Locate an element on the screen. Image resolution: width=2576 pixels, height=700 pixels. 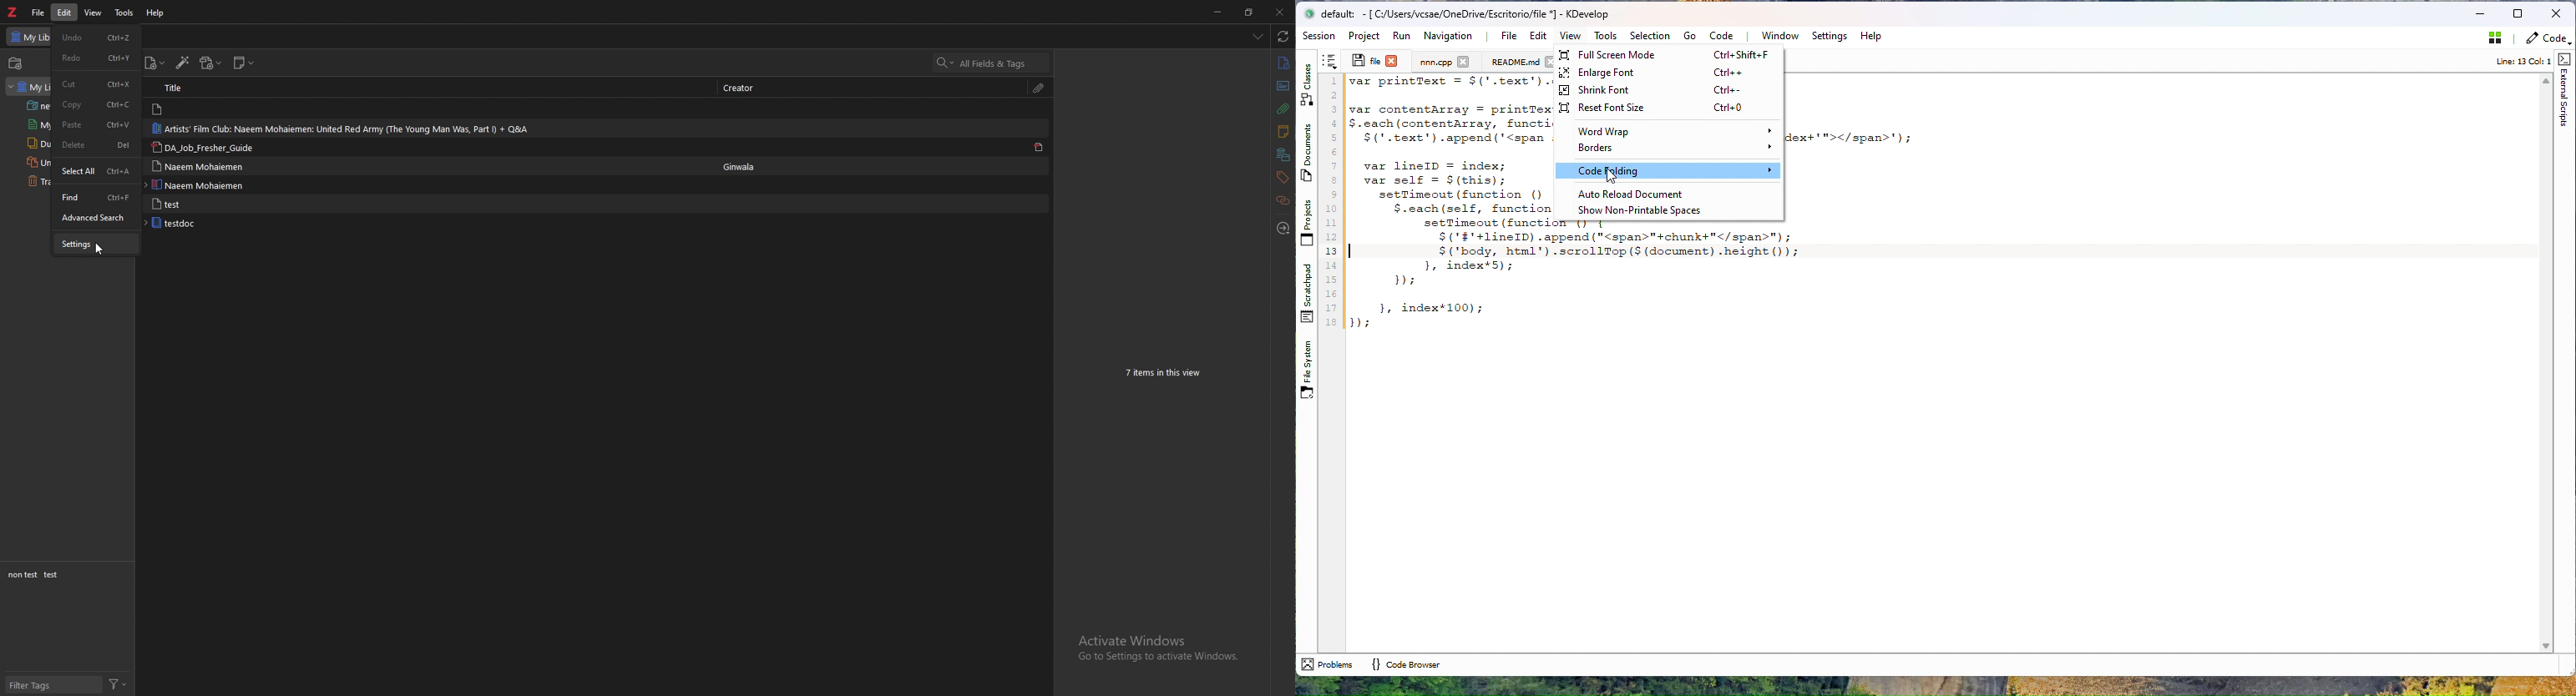
tools is located at coordinates (124, 12).